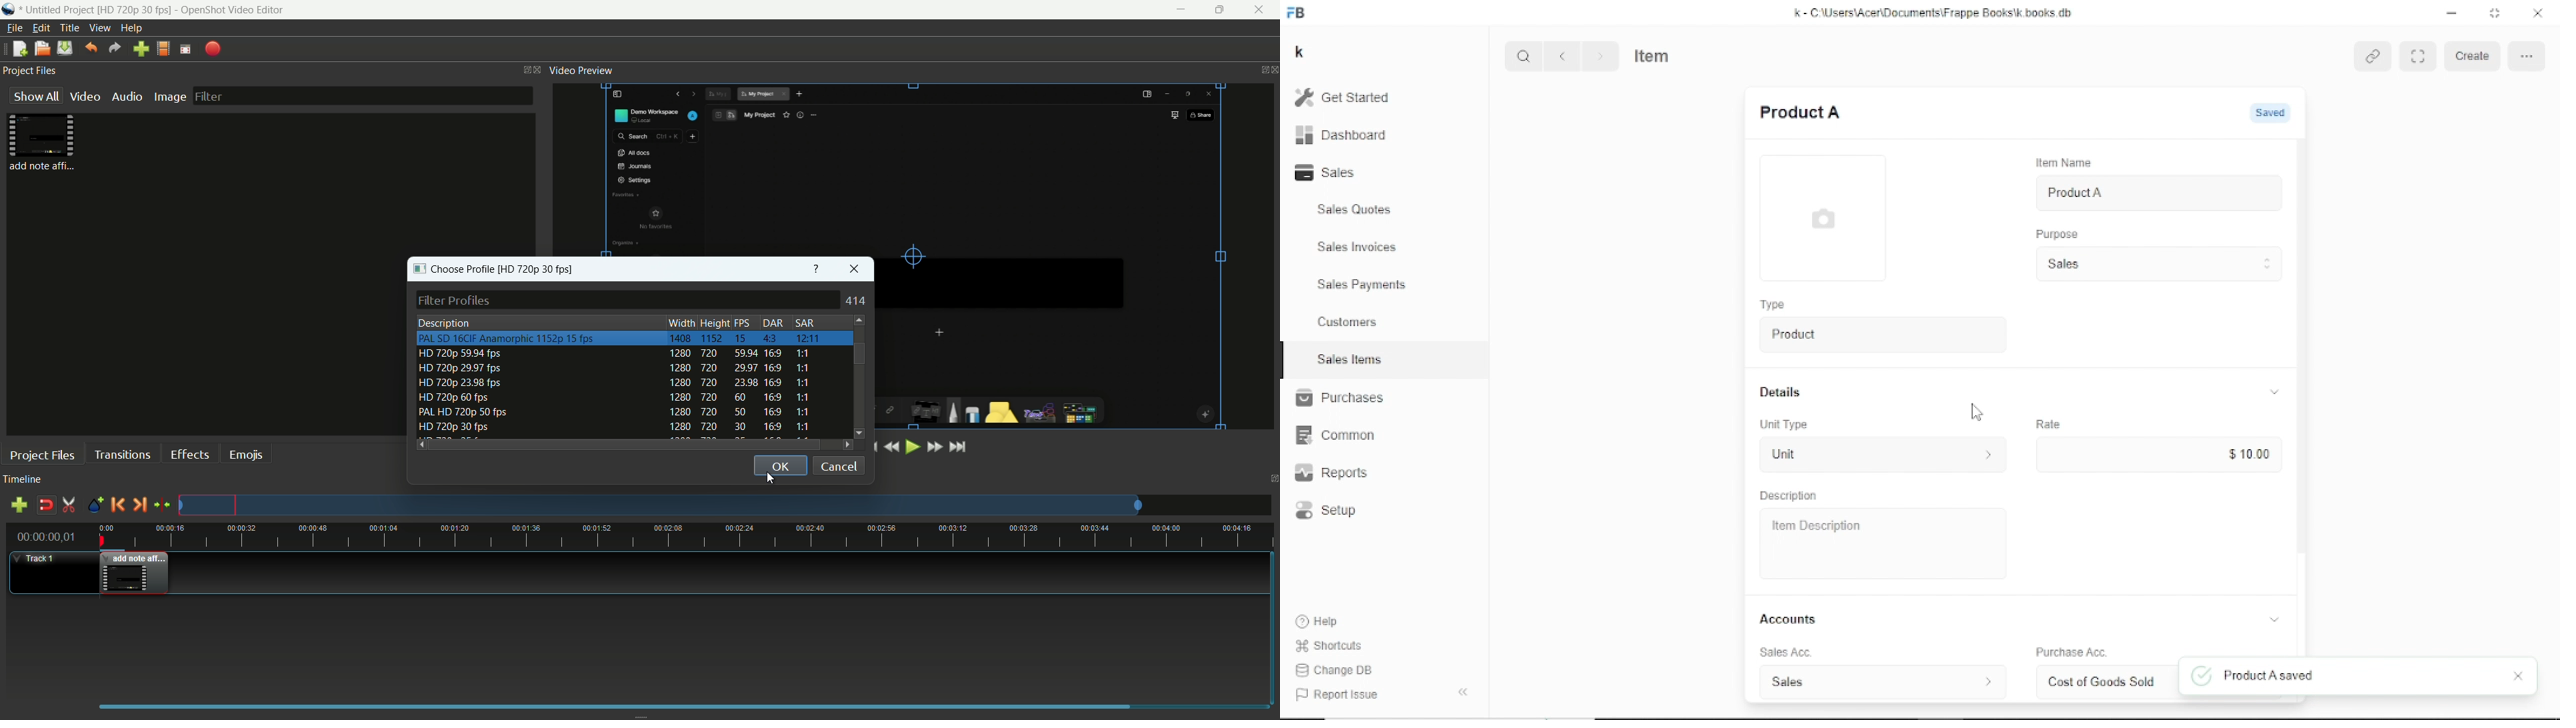 The image size is (2576, 728). What do you see at coordinates (1599, 56) in the screenshot?
I see `Next` at bounding box center [1599, 56].